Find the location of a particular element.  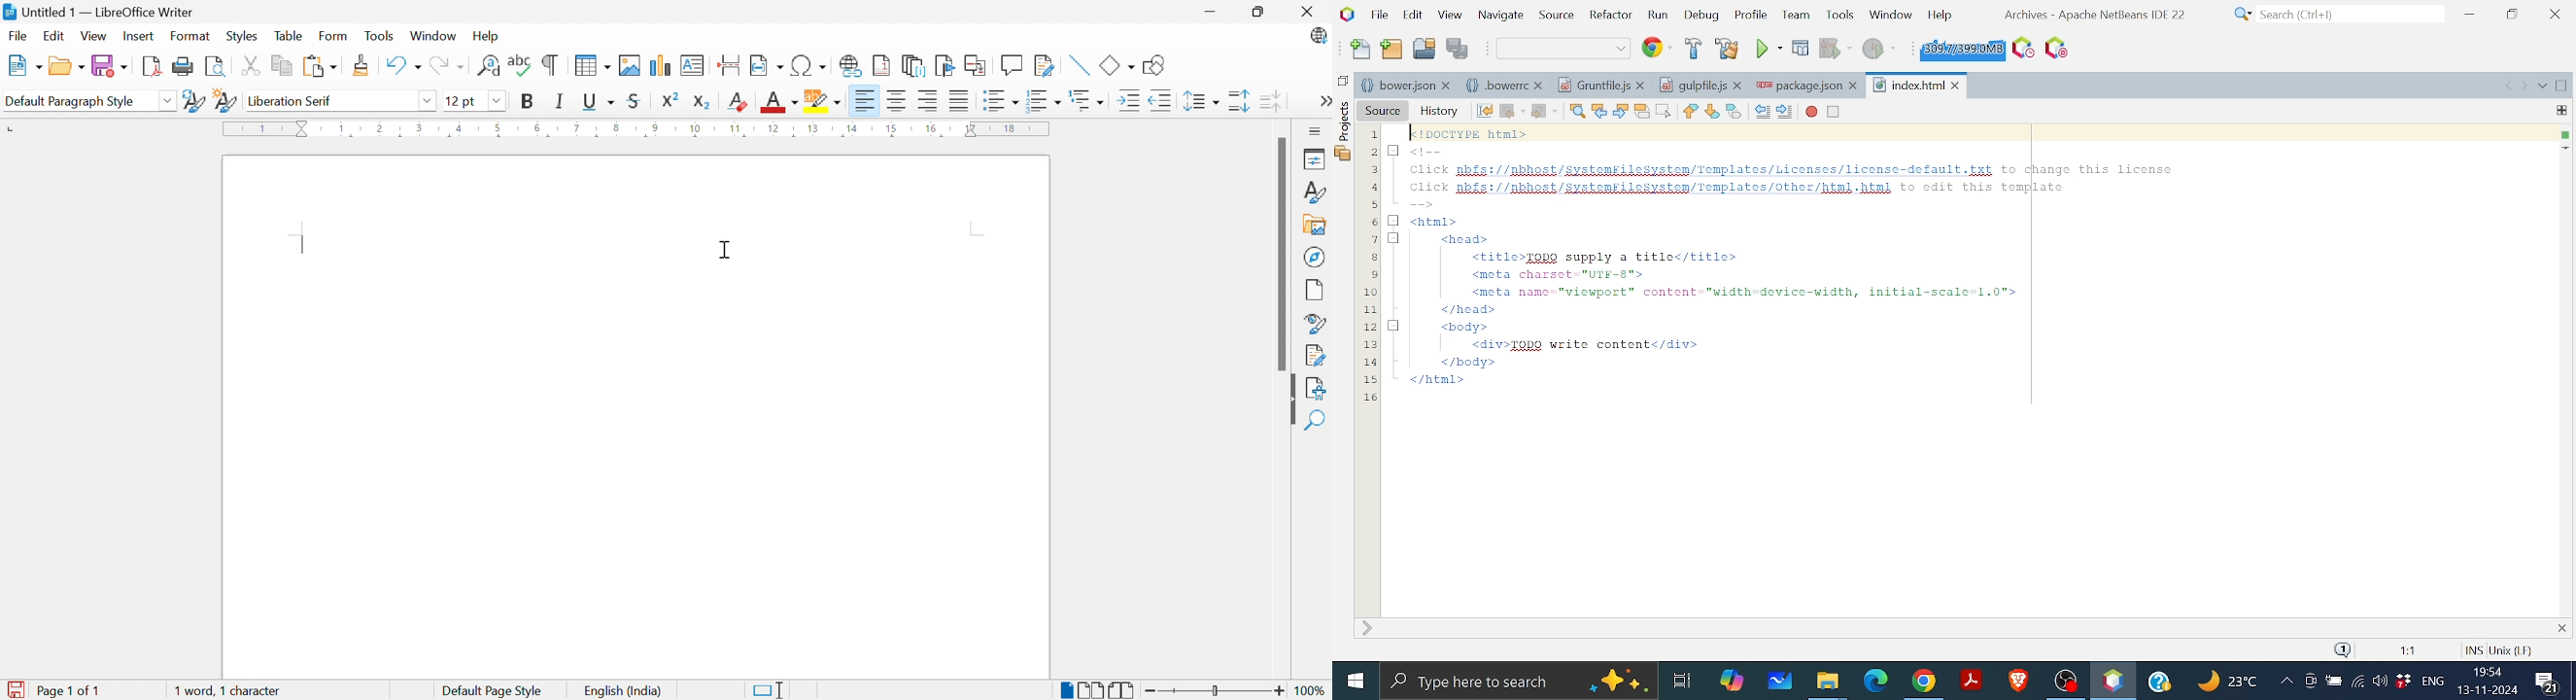

Liberation Serif is located at coordinates (293, 101).